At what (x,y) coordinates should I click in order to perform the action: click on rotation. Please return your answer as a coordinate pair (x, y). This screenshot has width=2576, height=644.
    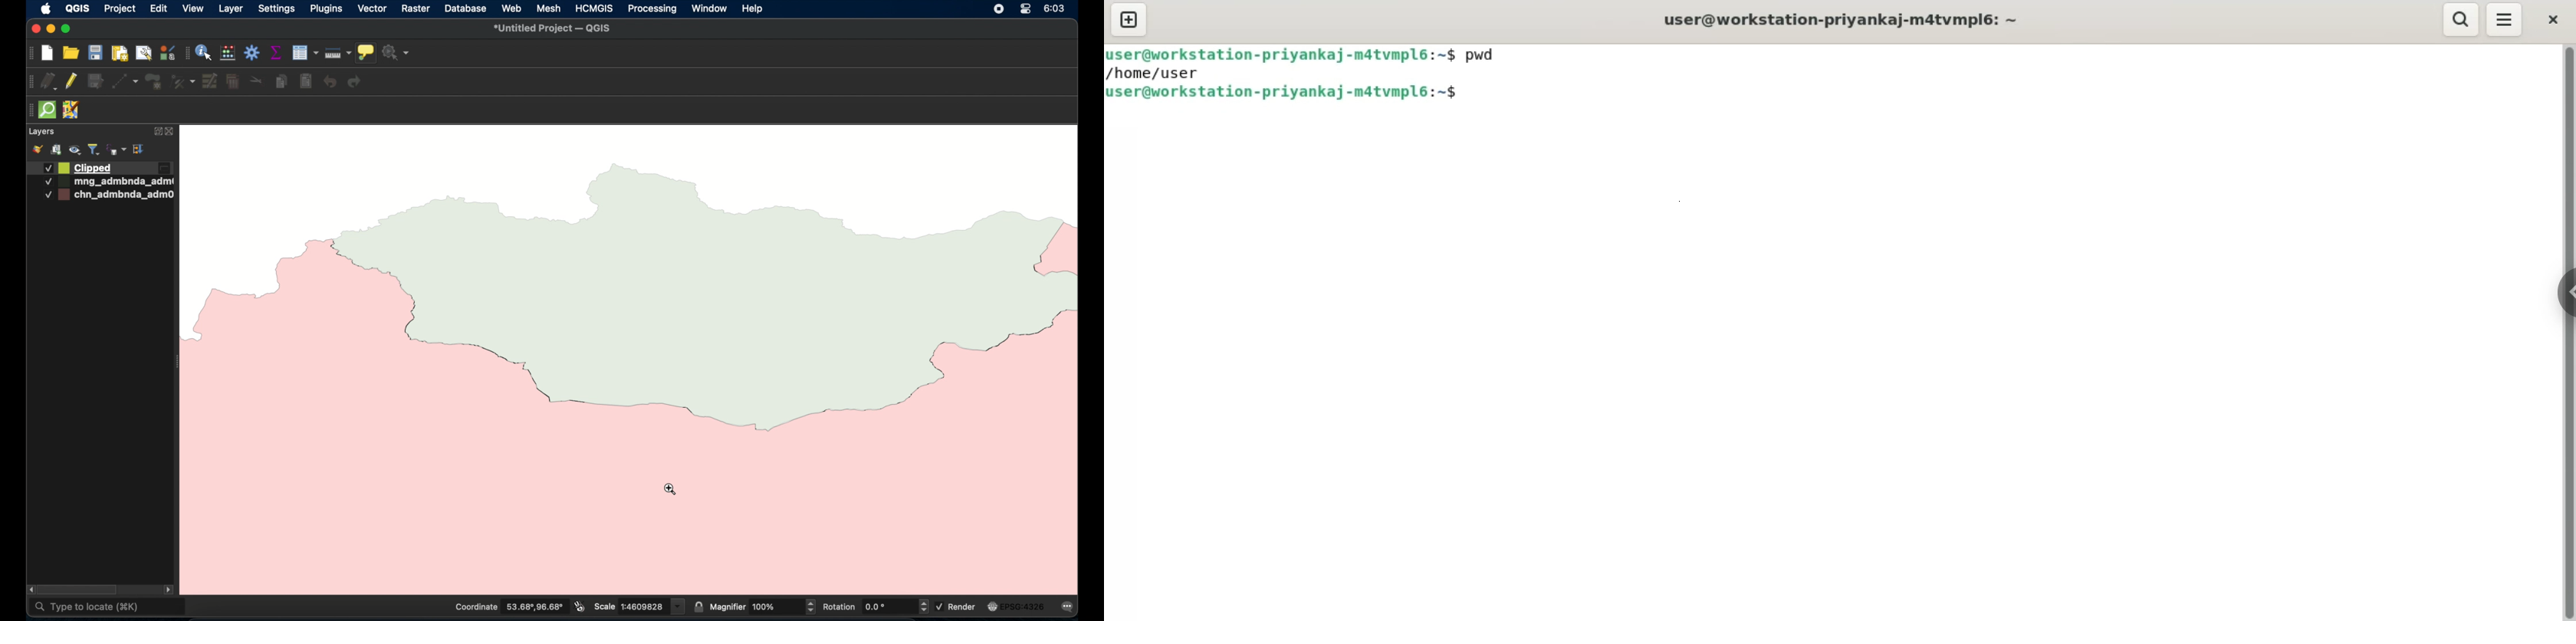
    Looking at the image, I should click on (875, 606).